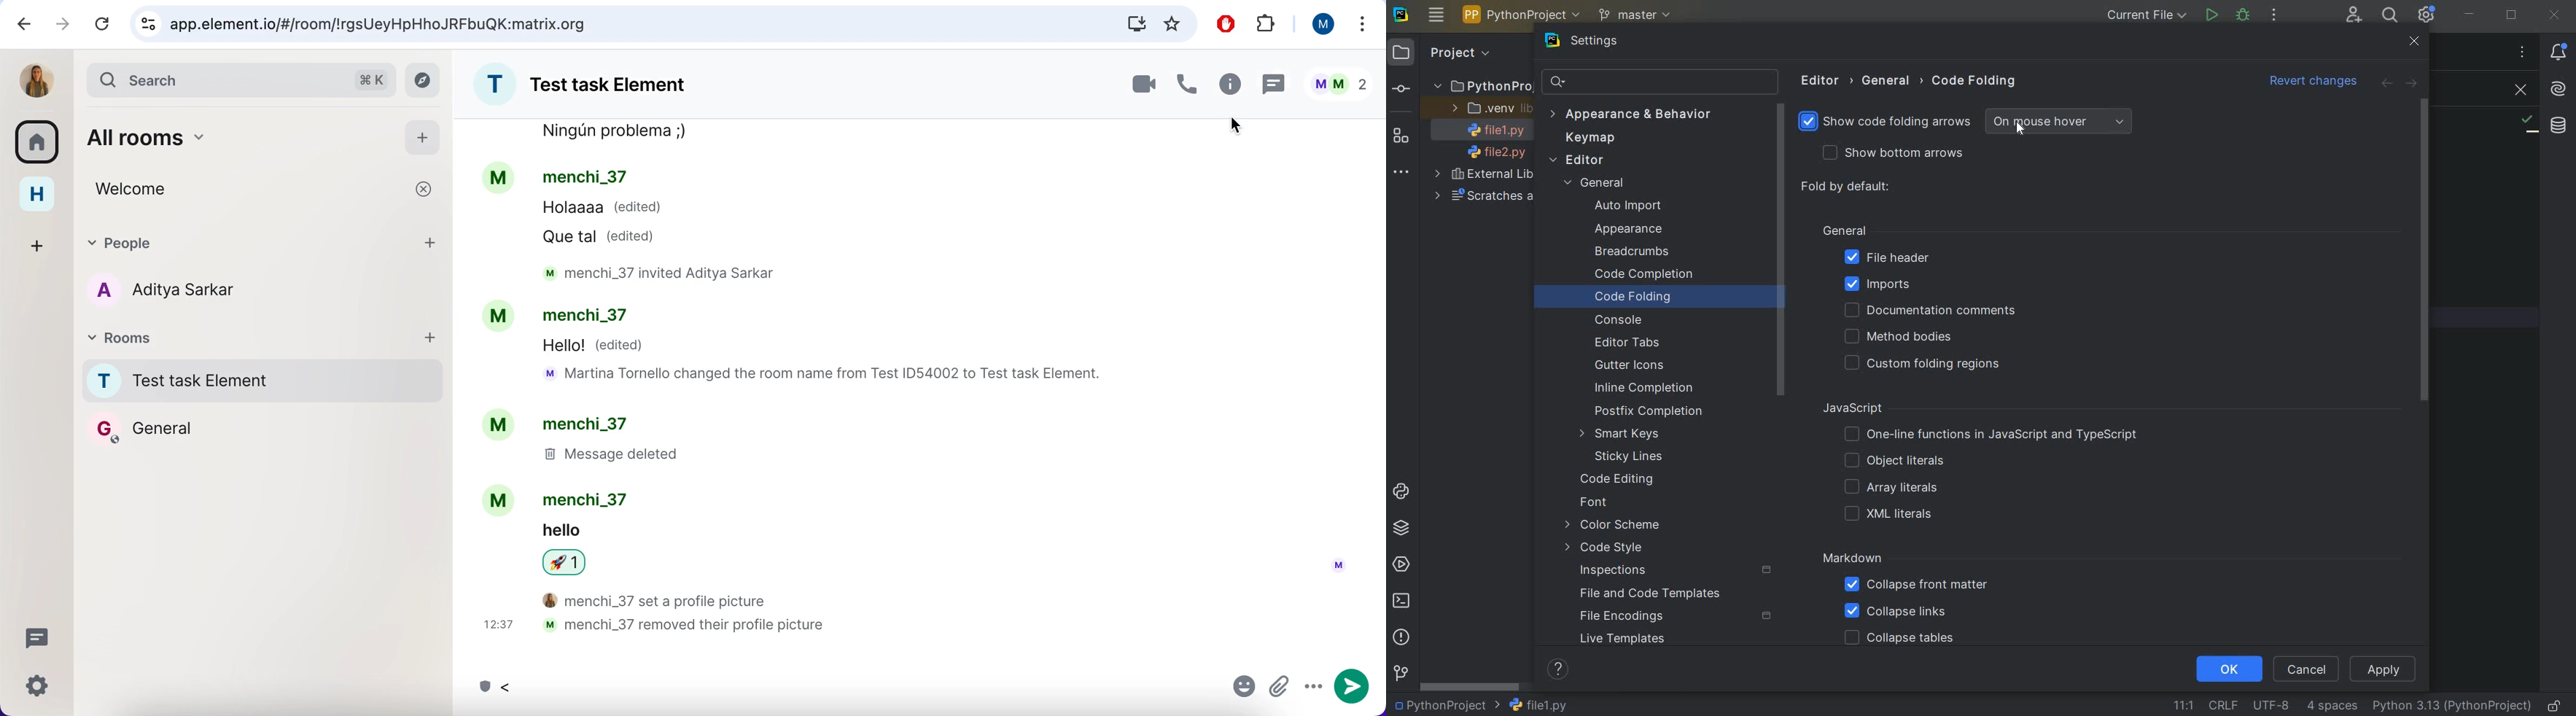 Image resolution: width=2576 pixels, height=728 pixels. I want to click on add, so click(437, 342).